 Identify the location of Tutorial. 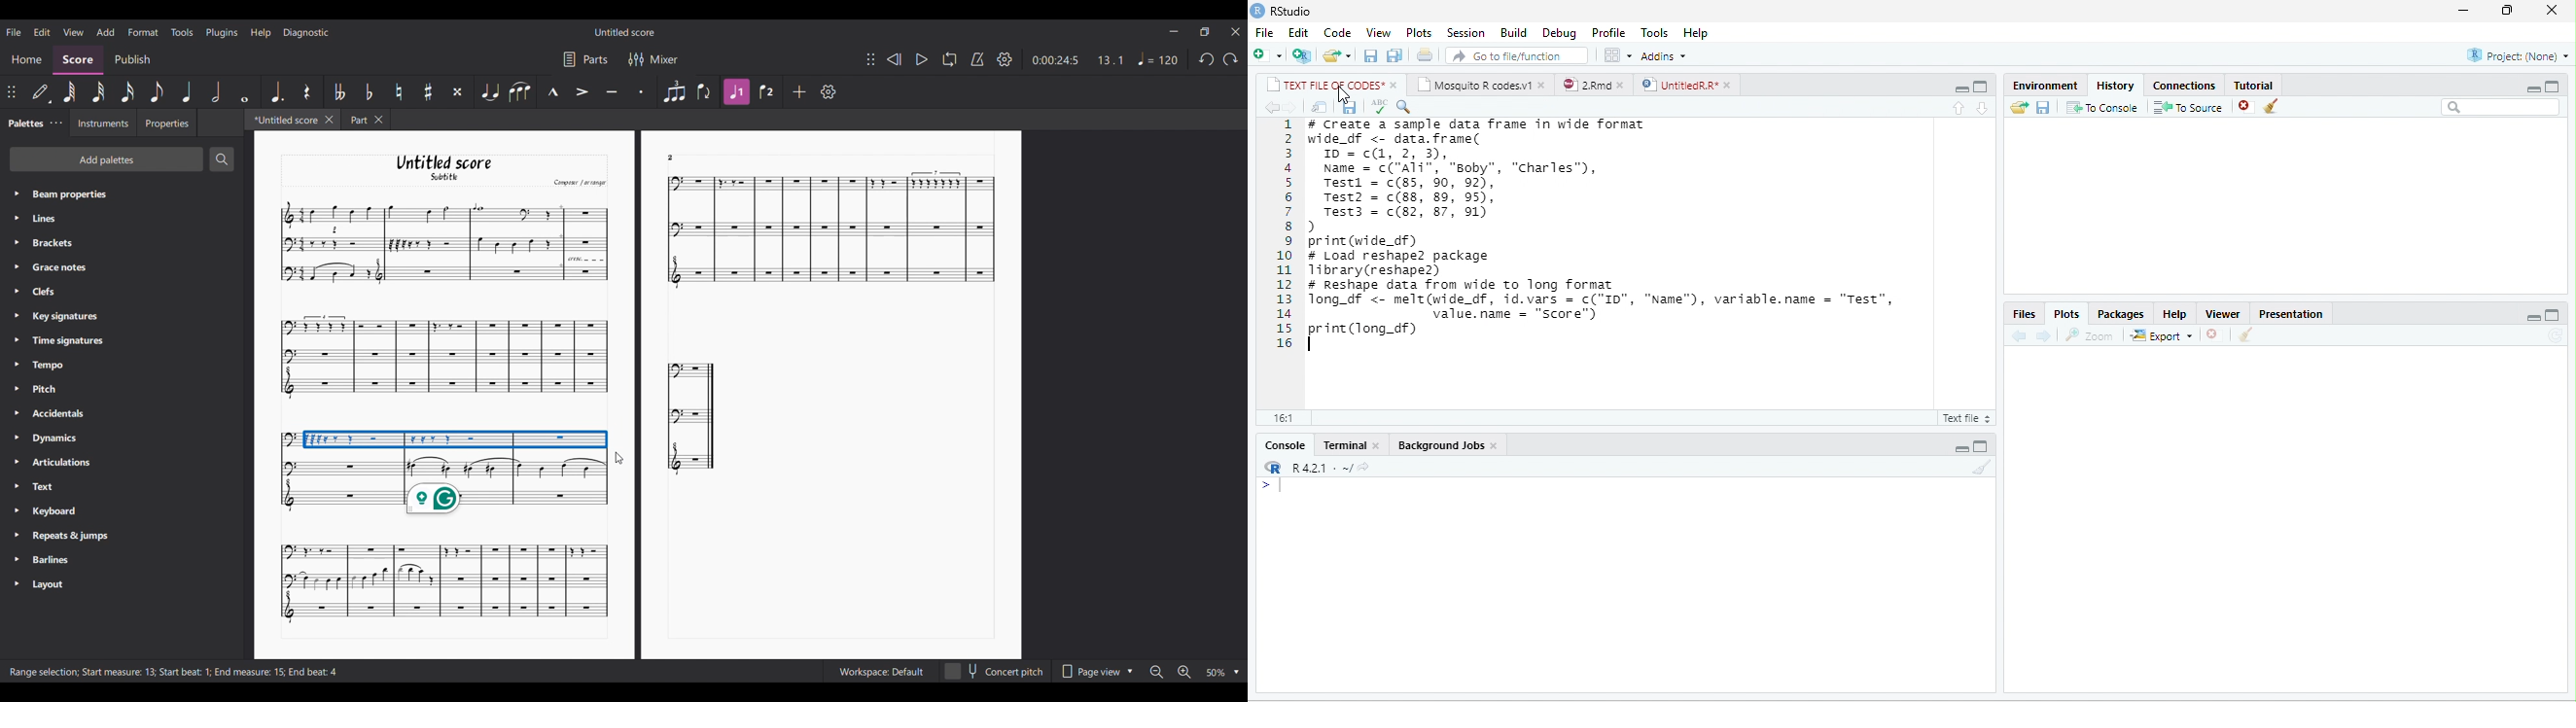
(2253, 85).